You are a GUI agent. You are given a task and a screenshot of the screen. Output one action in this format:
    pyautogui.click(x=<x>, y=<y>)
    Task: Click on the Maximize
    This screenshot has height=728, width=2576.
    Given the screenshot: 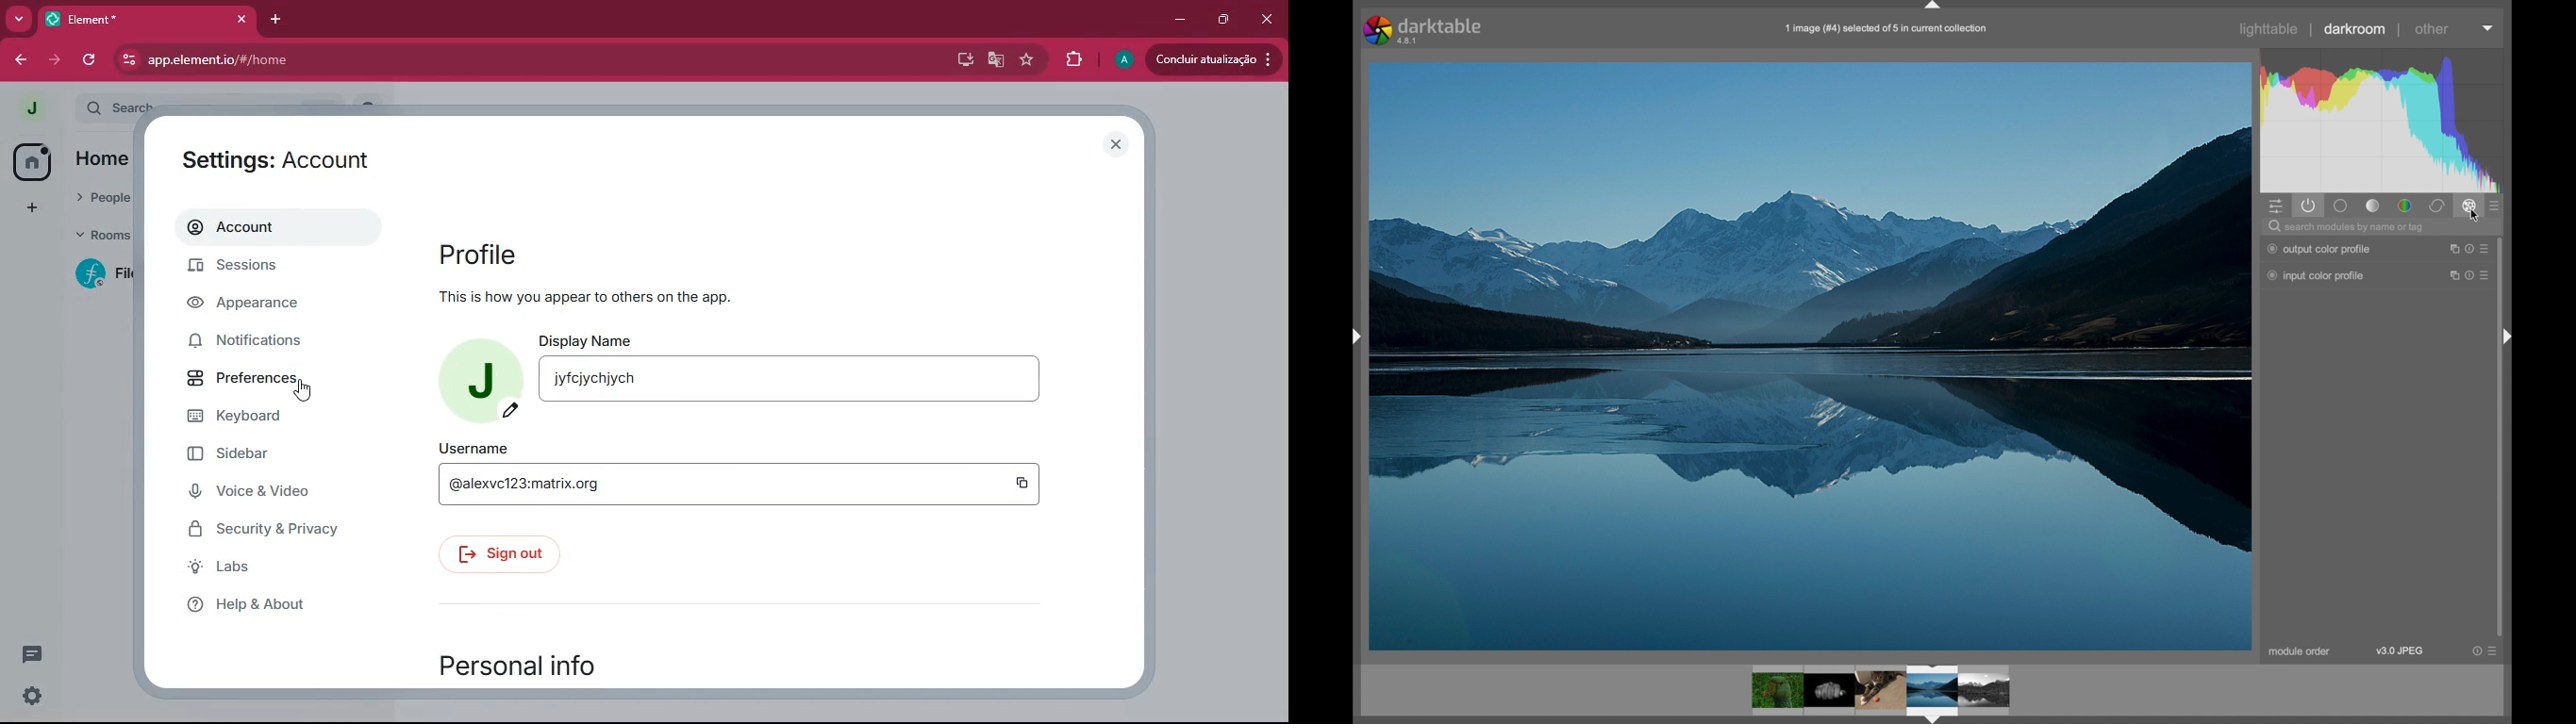 What is the action you would take?
    pyautogui.click(x=2452, y=276)
    